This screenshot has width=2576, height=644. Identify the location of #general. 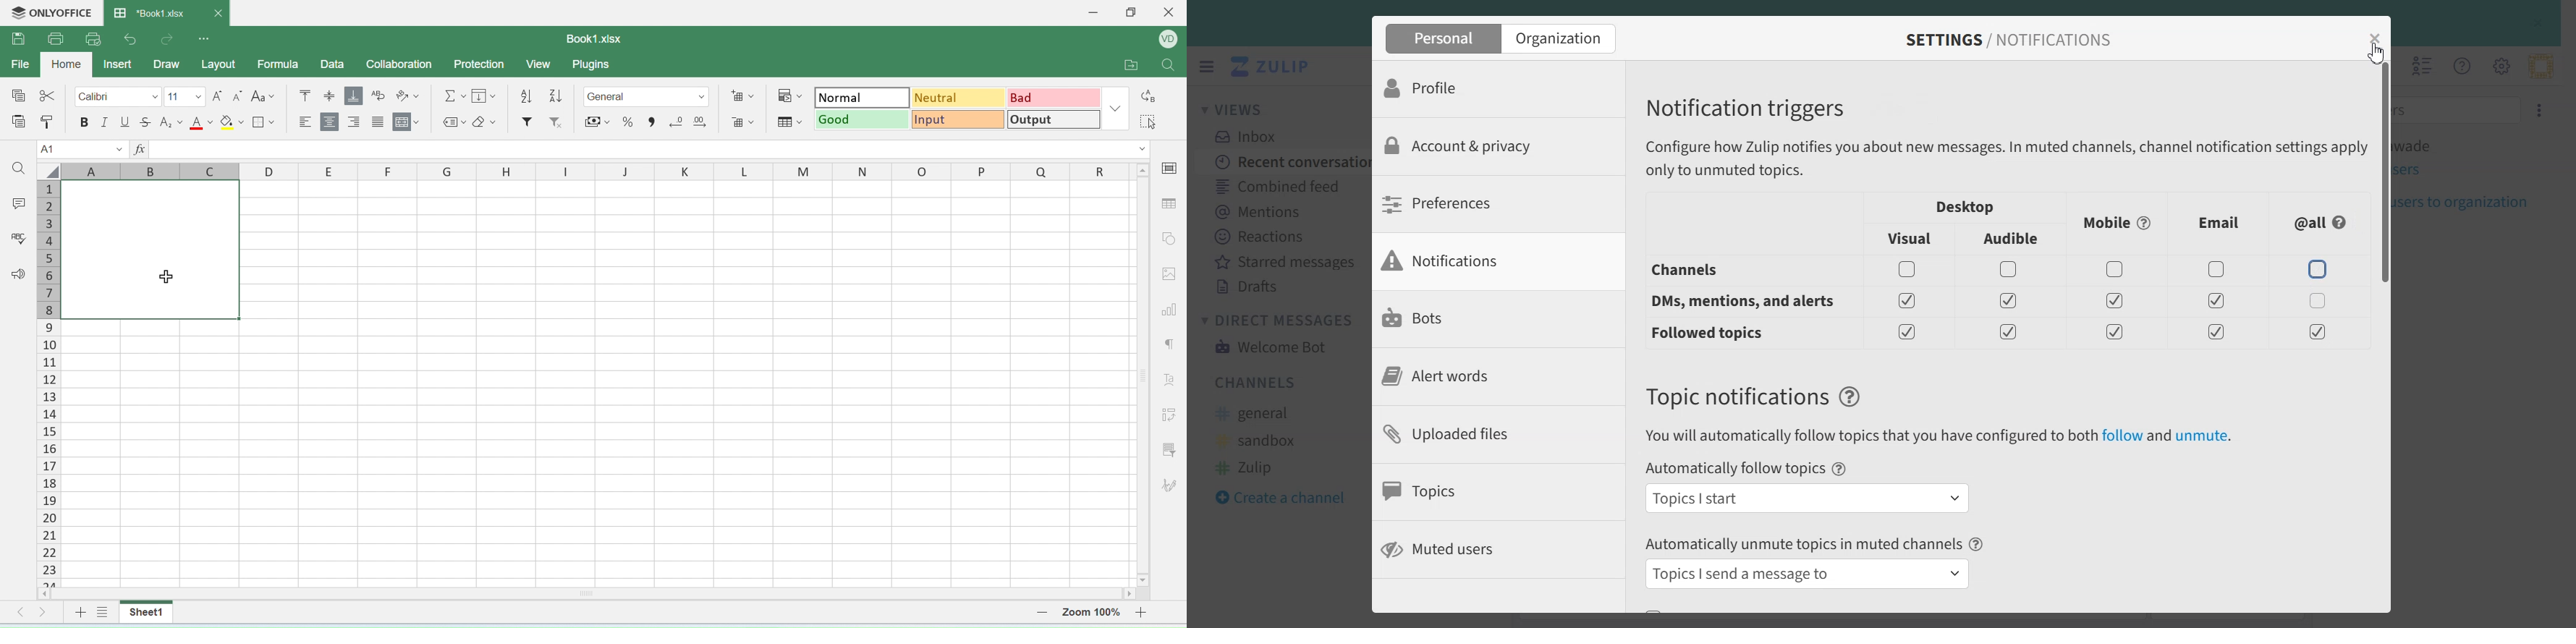
(1260, 414).